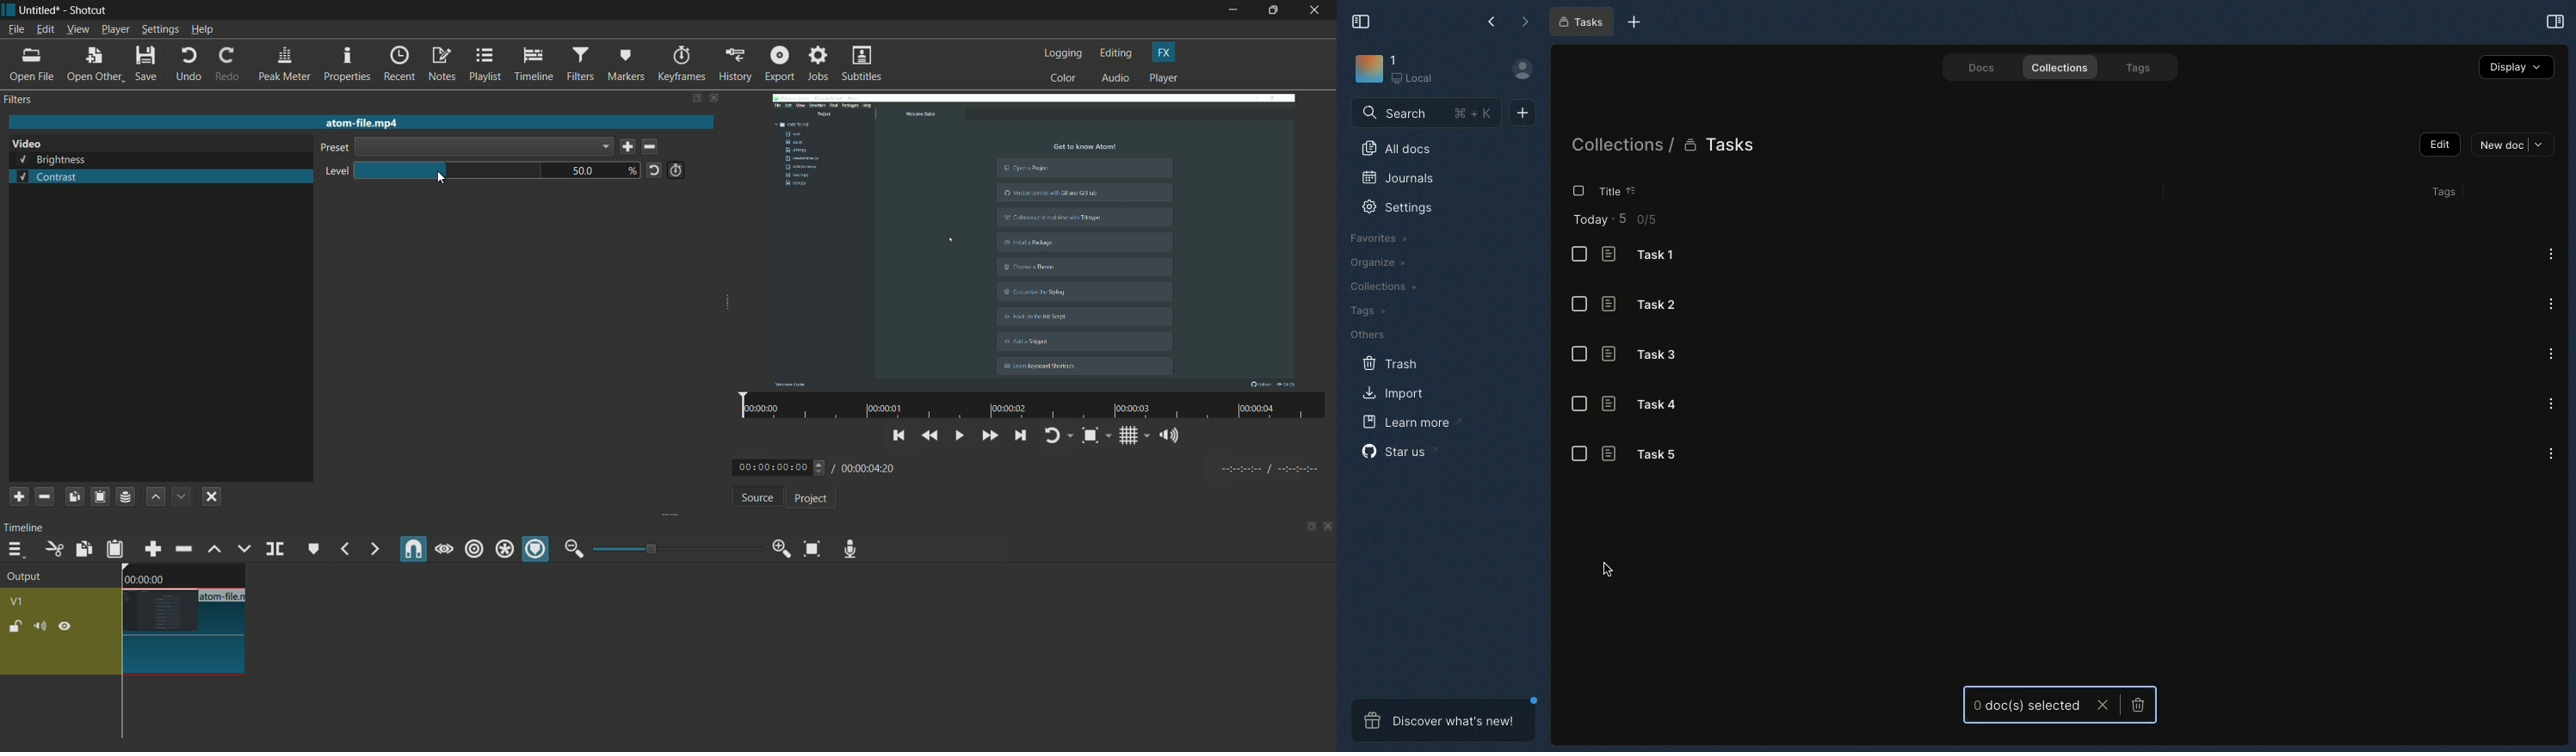 This screenshot has width=2576, height=756. I want to click on notes, so click(444, 65).